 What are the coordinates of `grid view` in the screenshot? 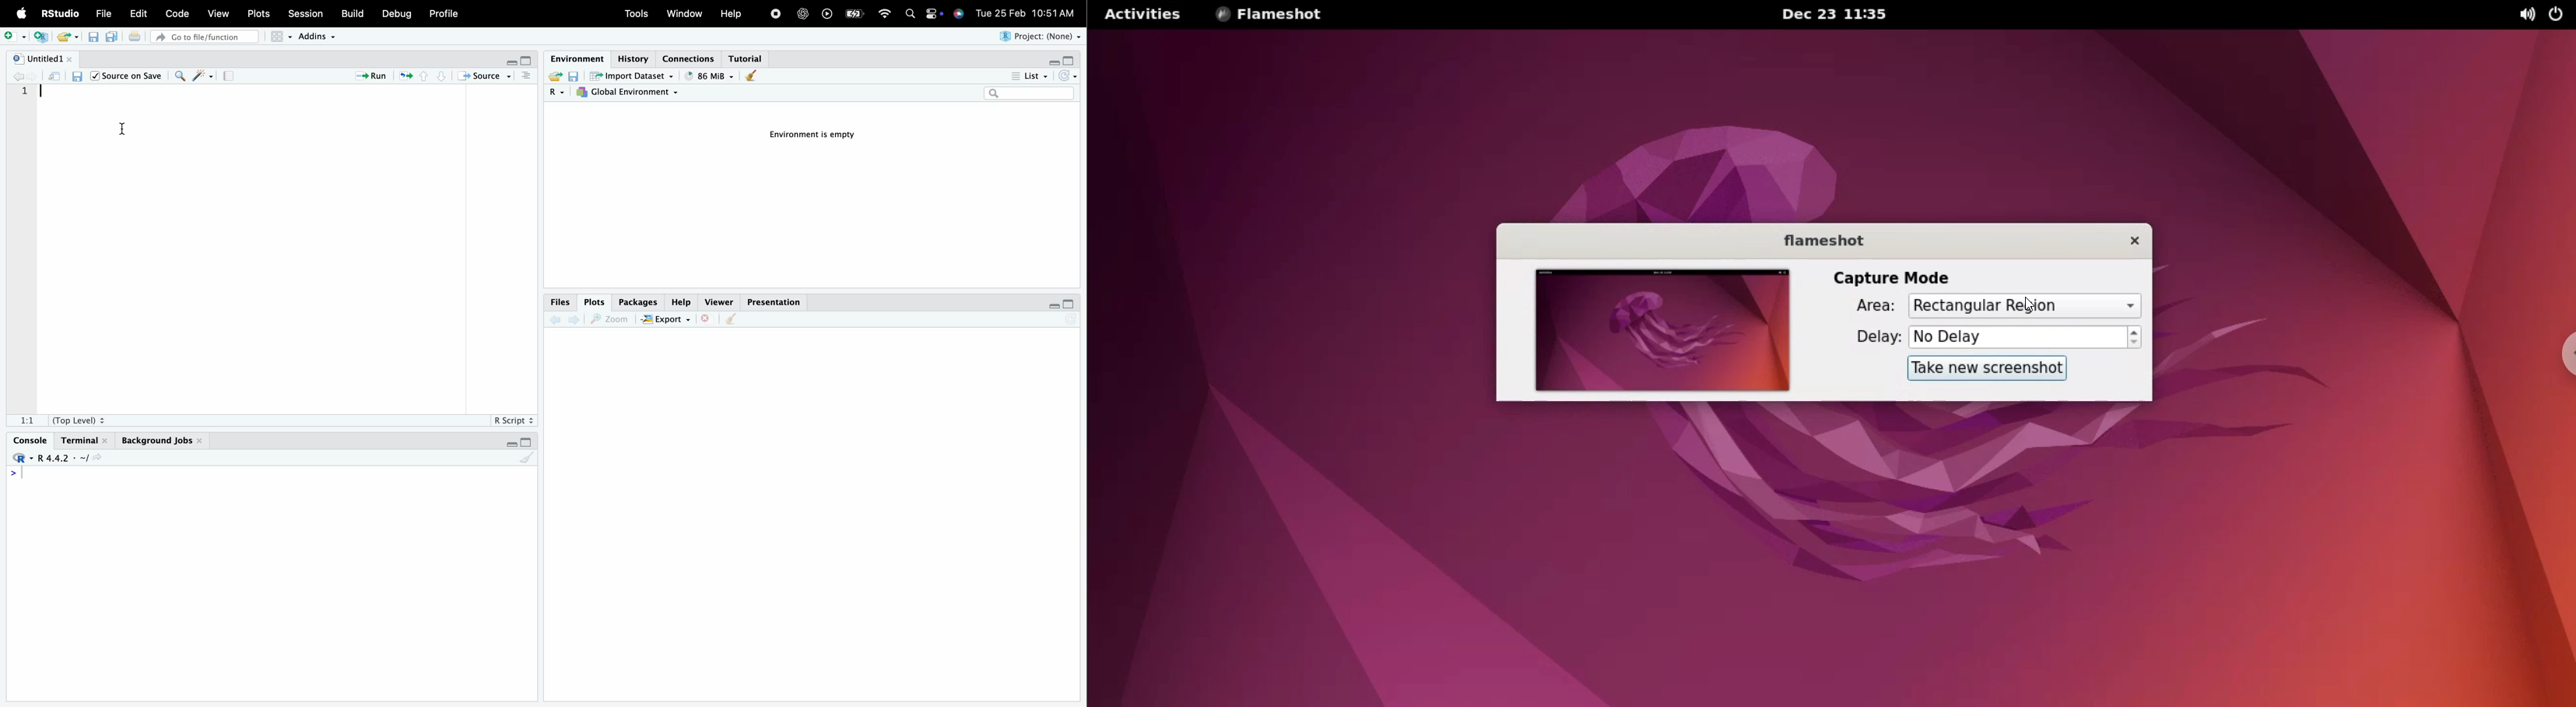 It's located at (277, 38).